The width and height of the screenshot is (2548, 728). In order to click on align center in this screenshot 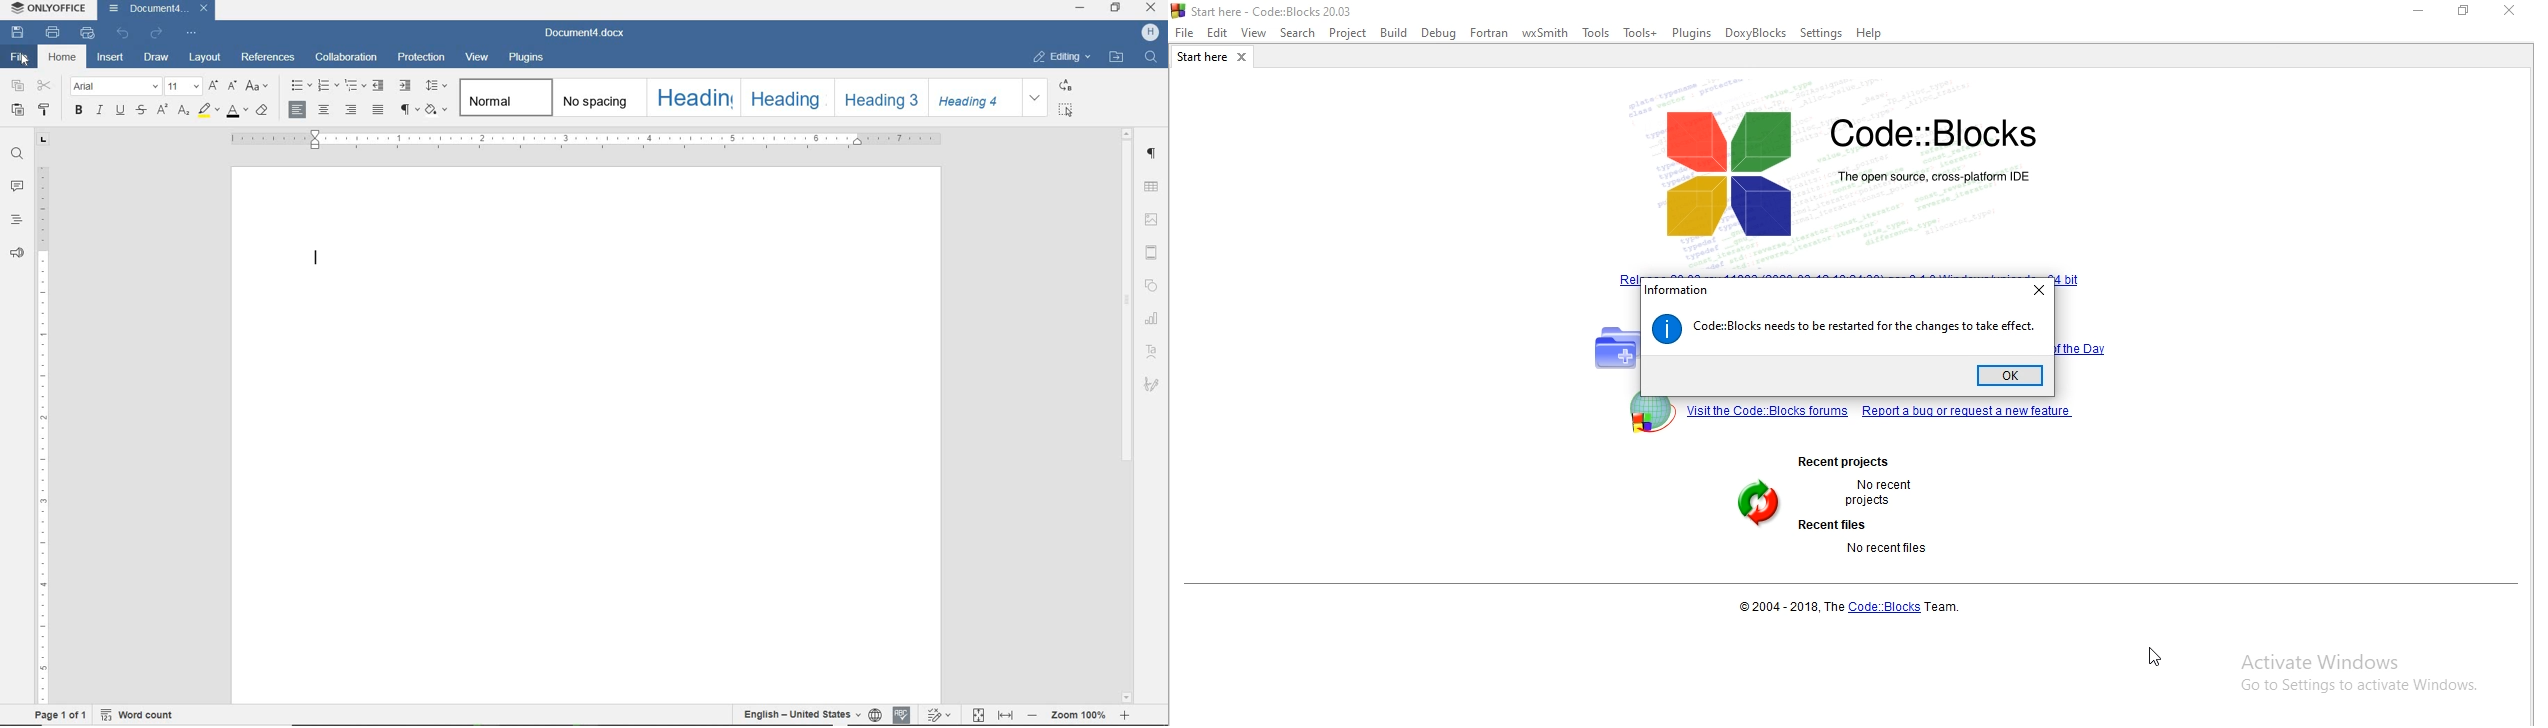, I will do `click(324, 111)`.